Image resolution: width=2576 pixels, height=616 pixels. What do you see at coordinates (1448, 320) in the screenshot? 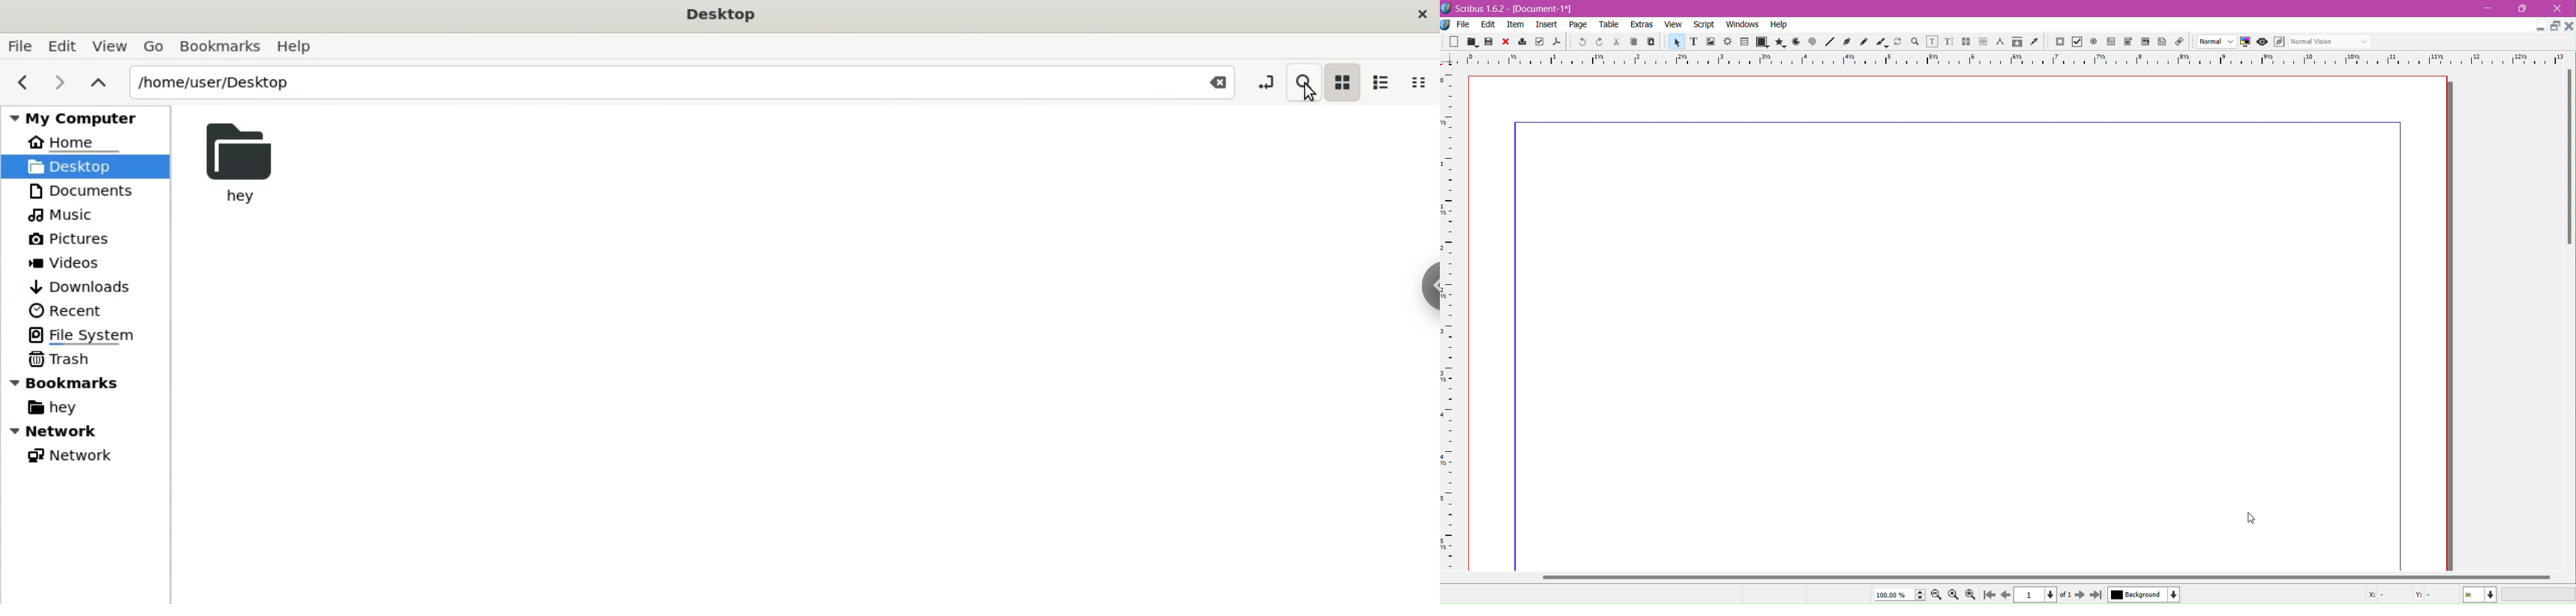
I see `Ruler` at bounding box center [1448, 320].